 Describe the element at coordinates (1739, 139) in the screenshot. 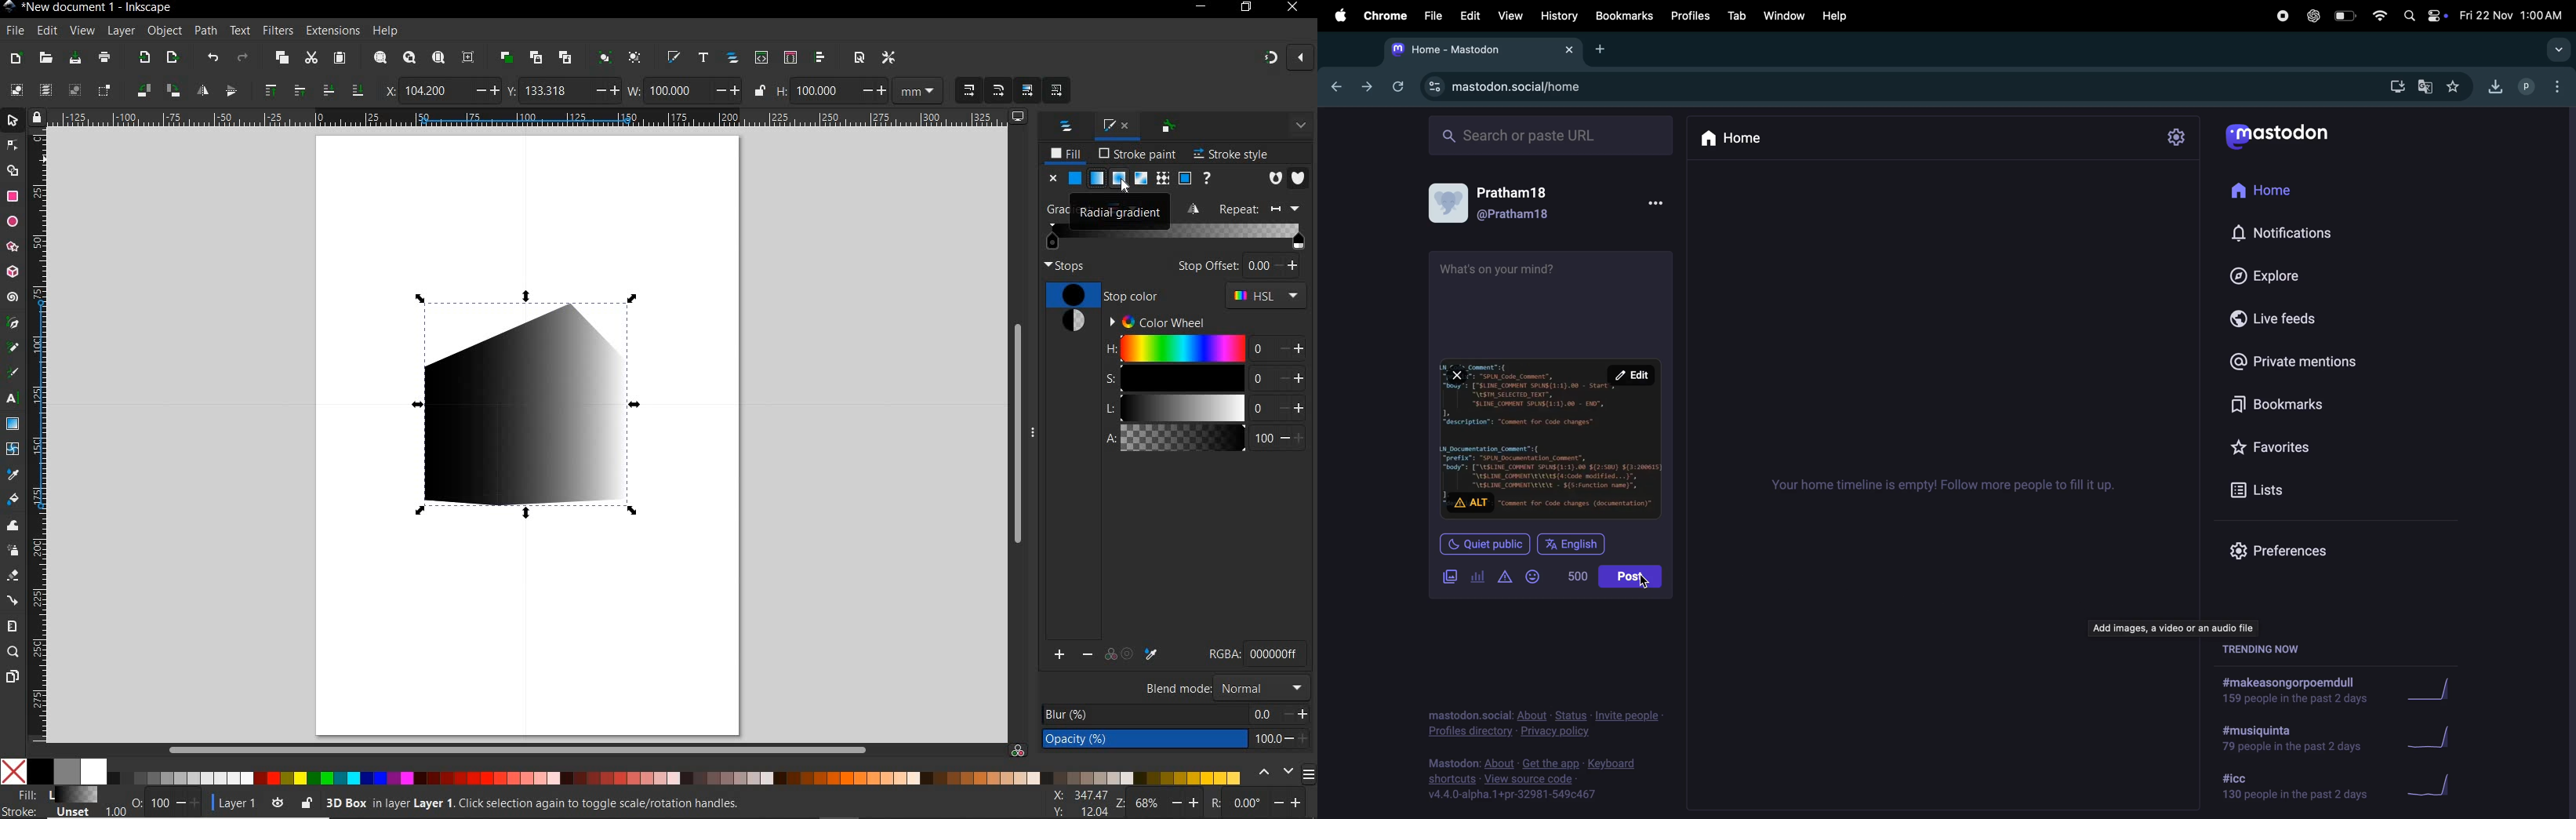

I see `home` at that location.